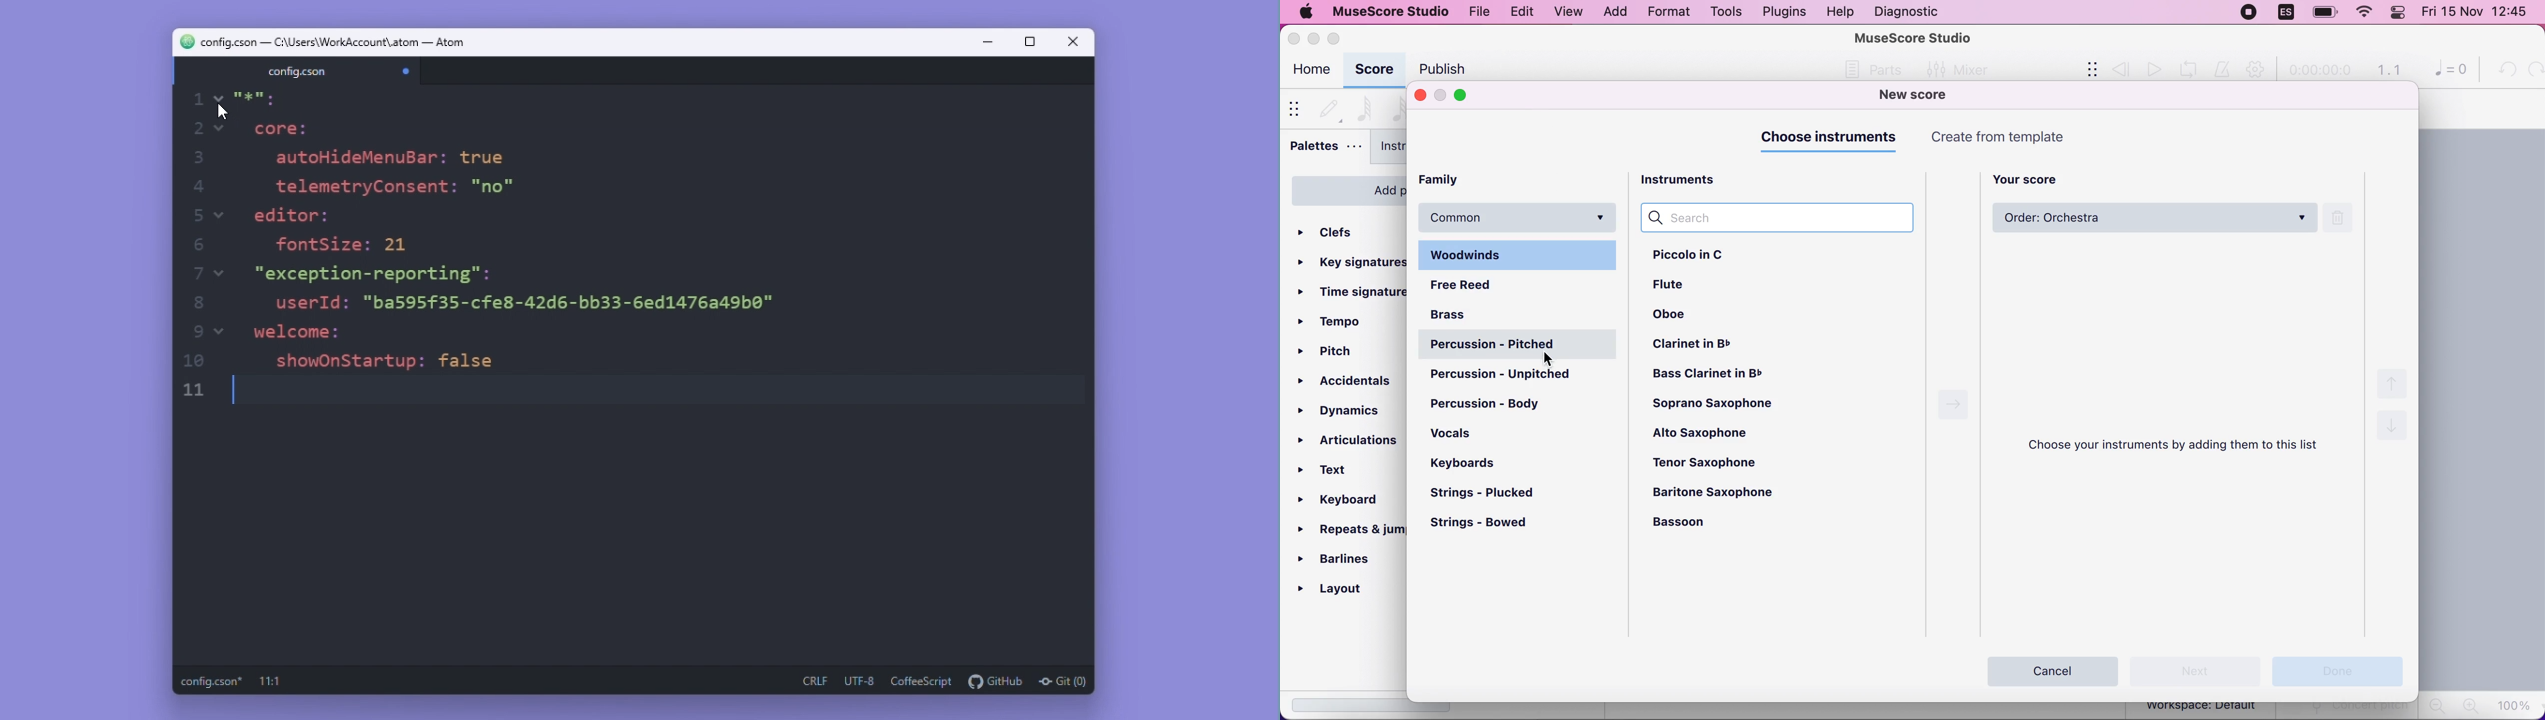 The image size is (2548, 728). Describe the element at coordinates (193, 247) in the screenshot. I see `scale` at that location.